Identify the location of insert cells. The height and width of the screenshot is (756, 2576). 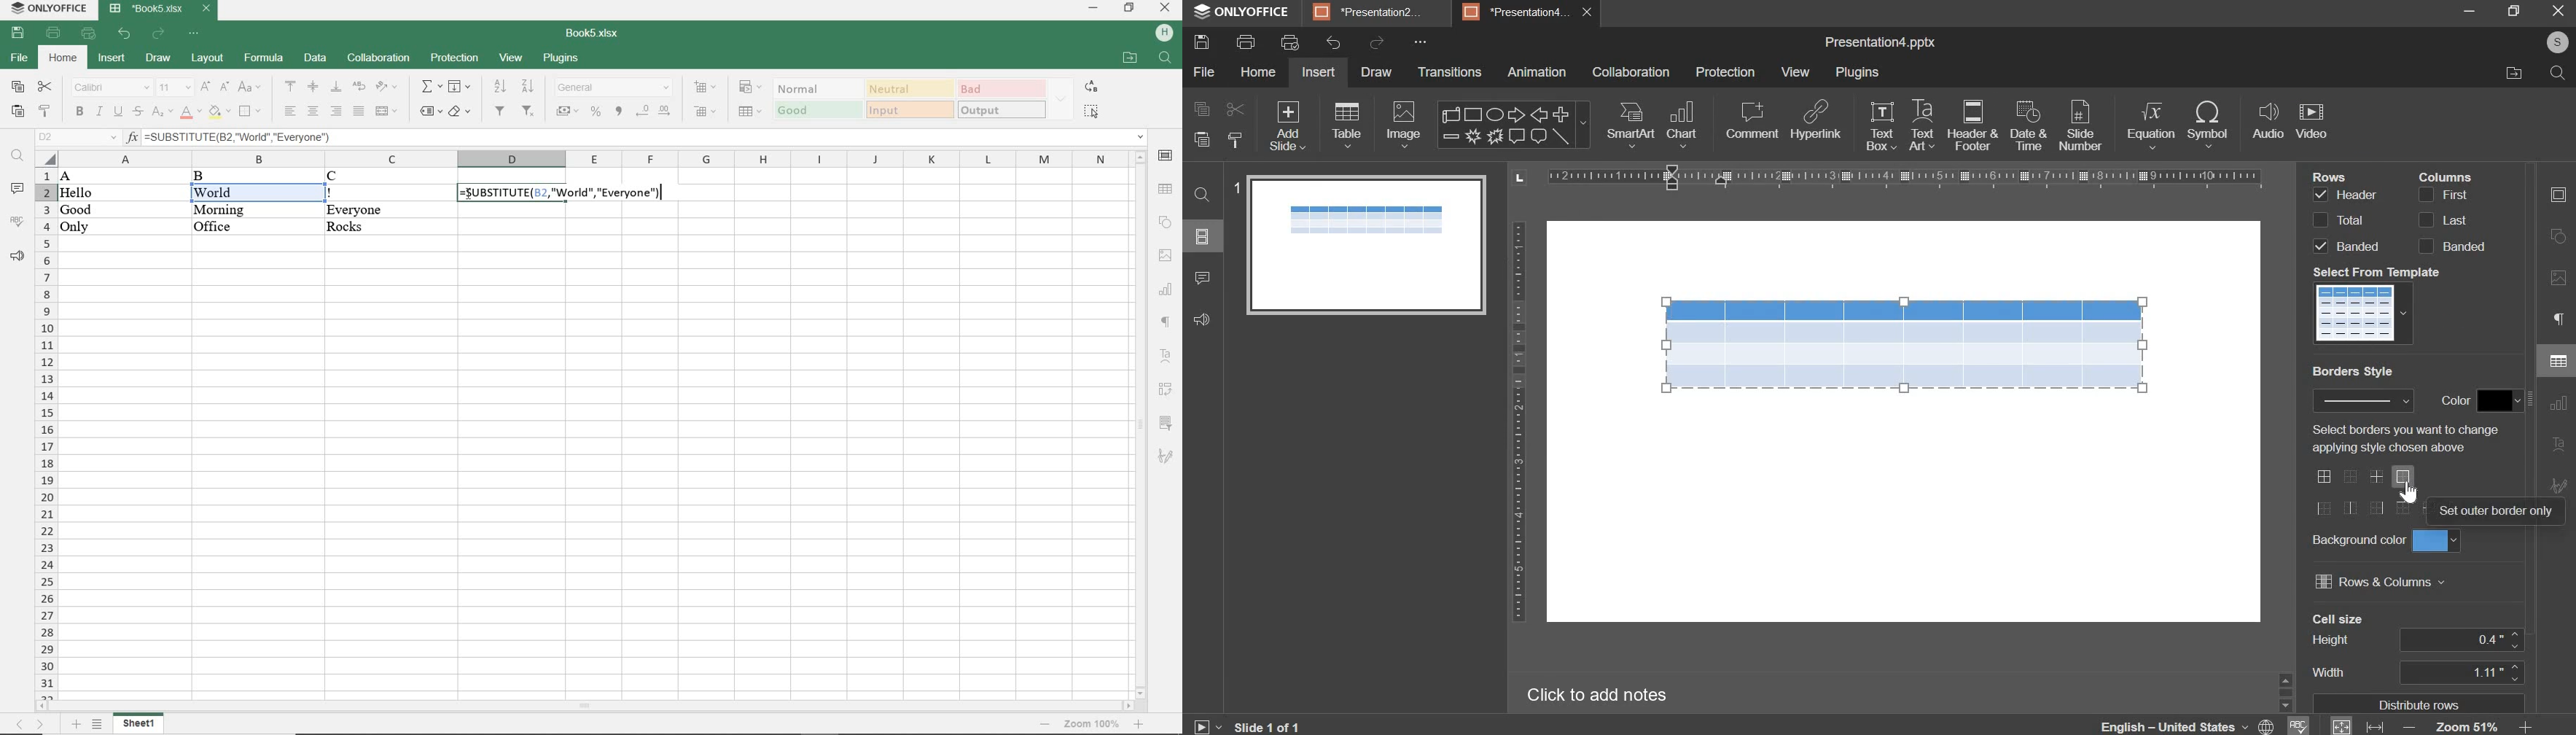
(705, 88).